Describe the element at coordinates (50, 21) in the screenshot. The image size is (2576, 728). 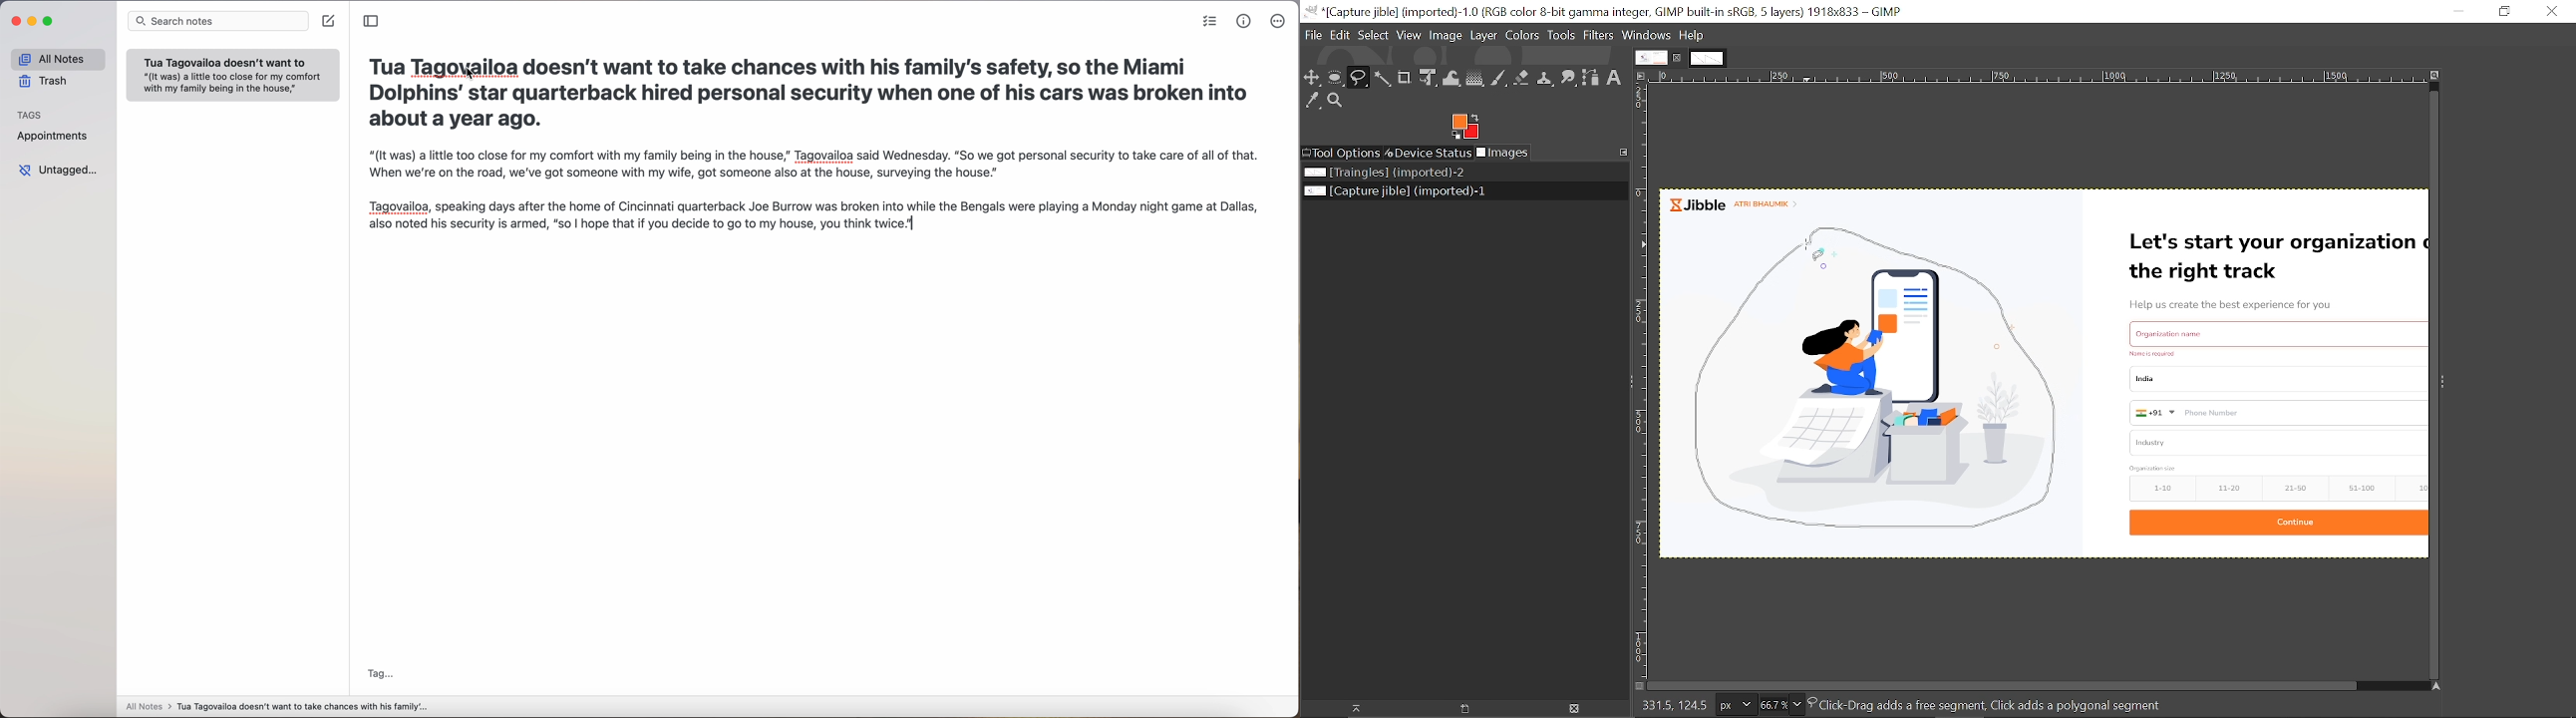
I see `maximize Simplenote` at that location.